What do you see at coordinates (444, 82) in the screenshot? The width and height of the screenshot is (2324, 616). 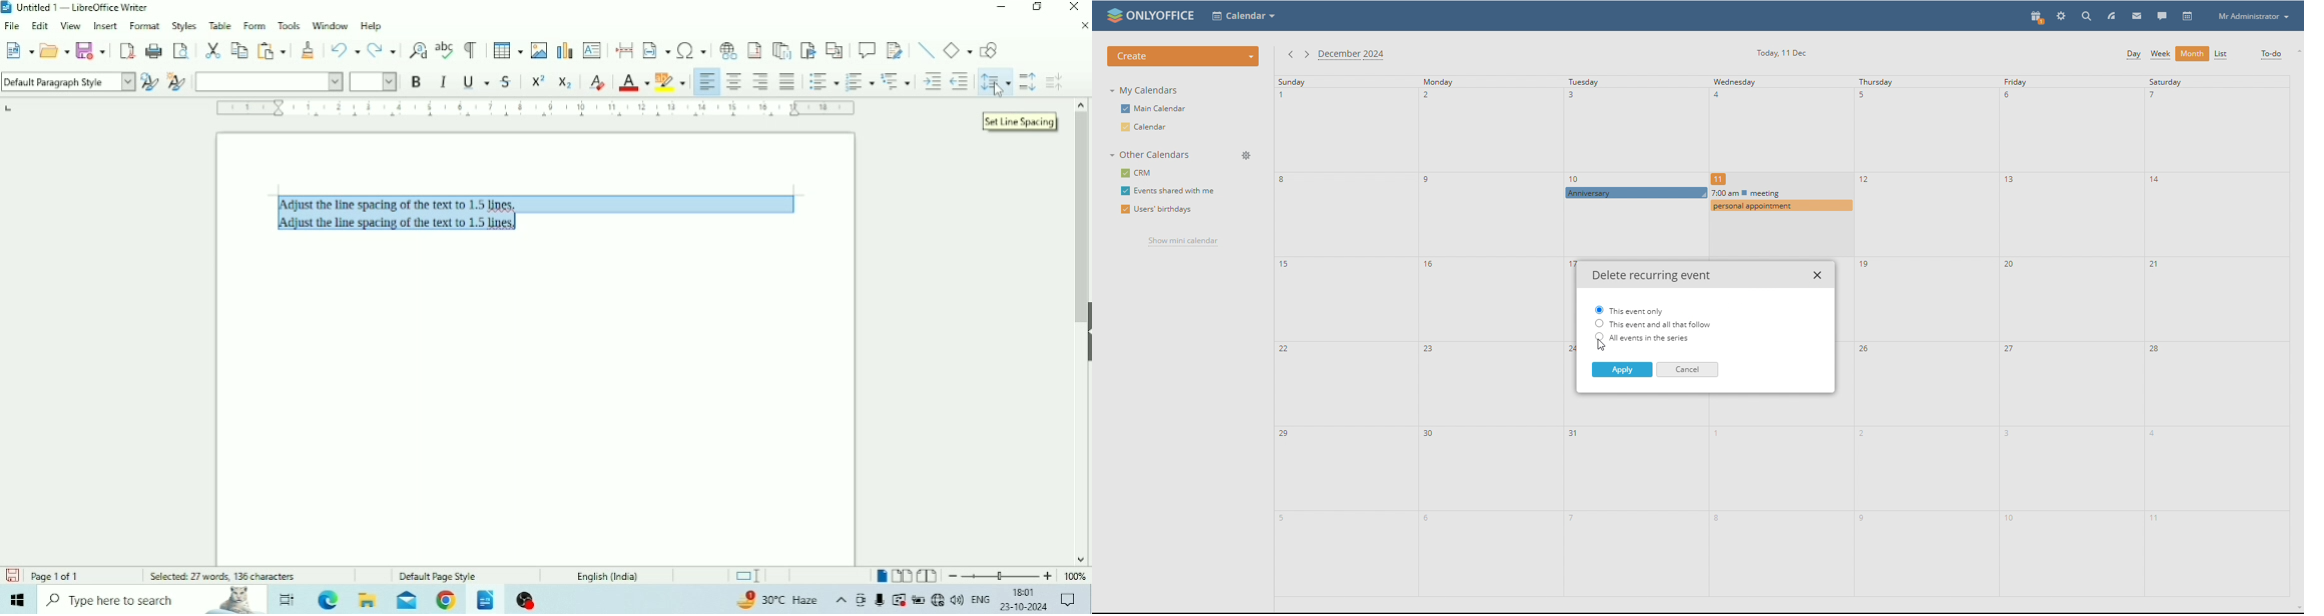 I see `Italic` at bounding box center [444, 82].